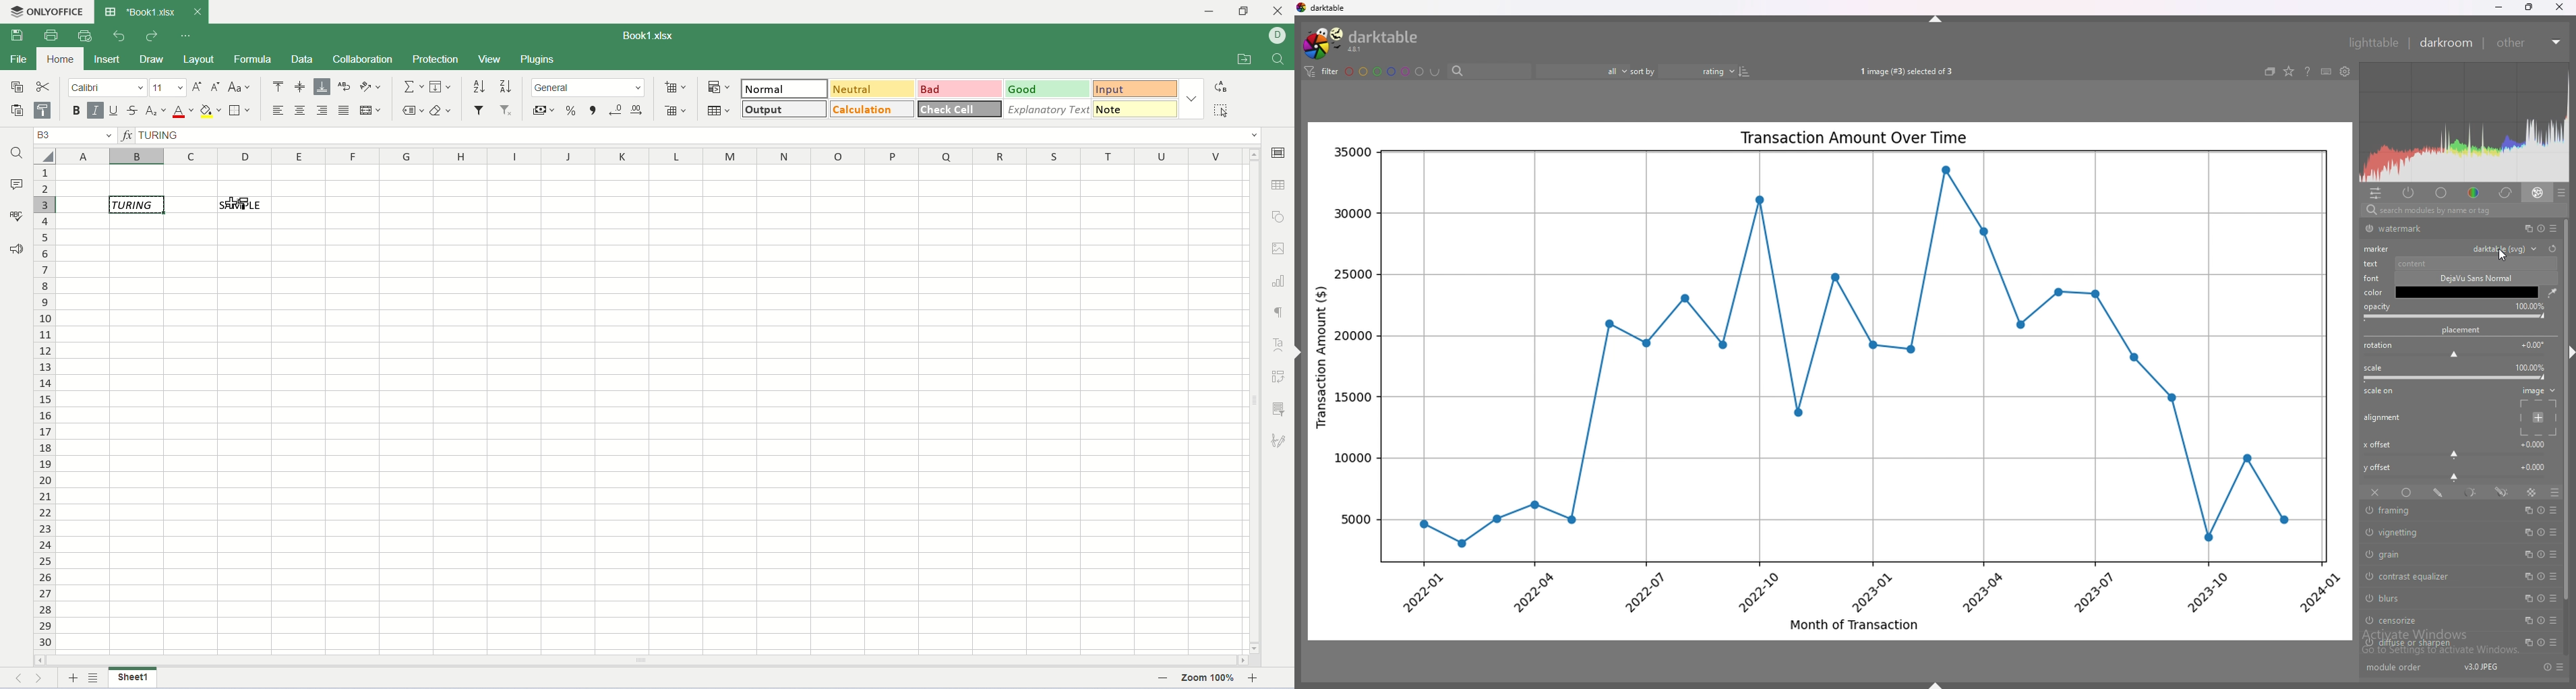  I want to click on change case, so click(239, 86).